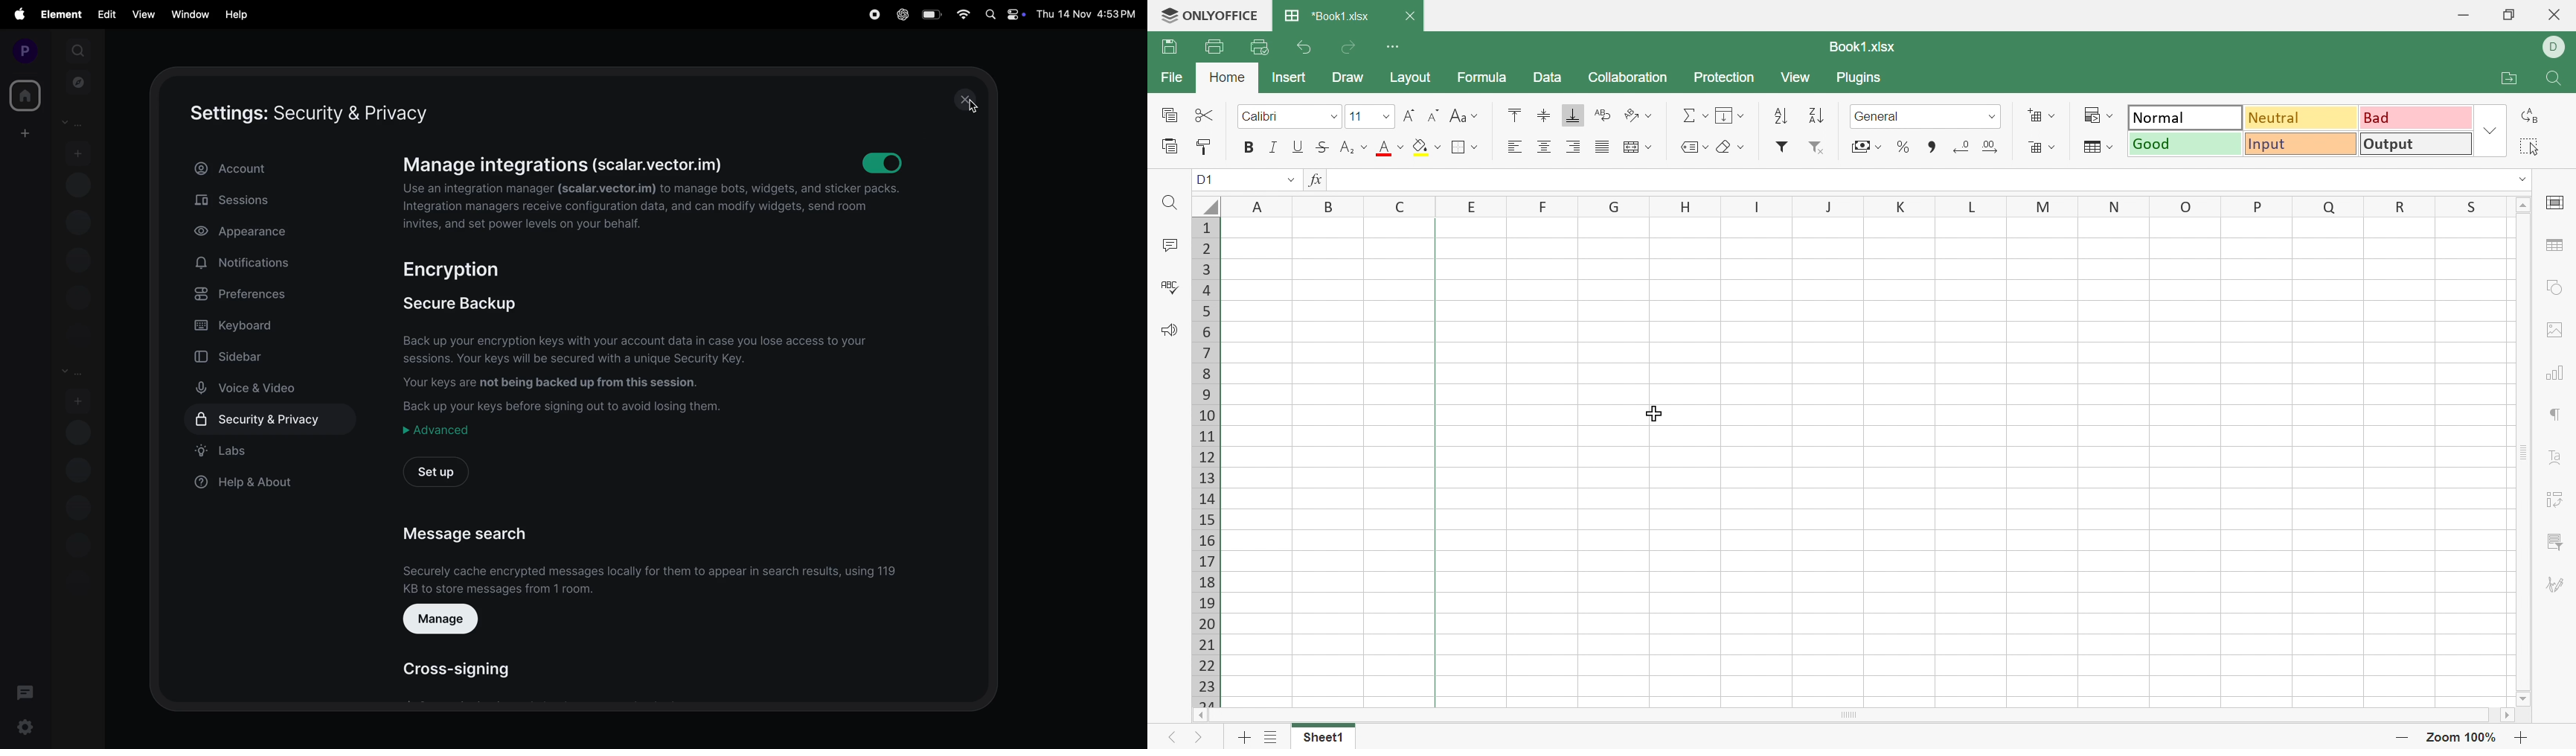  Describe the element at coordinates (2510, 15) in the screenshot. I see `Restore Down` at that location.